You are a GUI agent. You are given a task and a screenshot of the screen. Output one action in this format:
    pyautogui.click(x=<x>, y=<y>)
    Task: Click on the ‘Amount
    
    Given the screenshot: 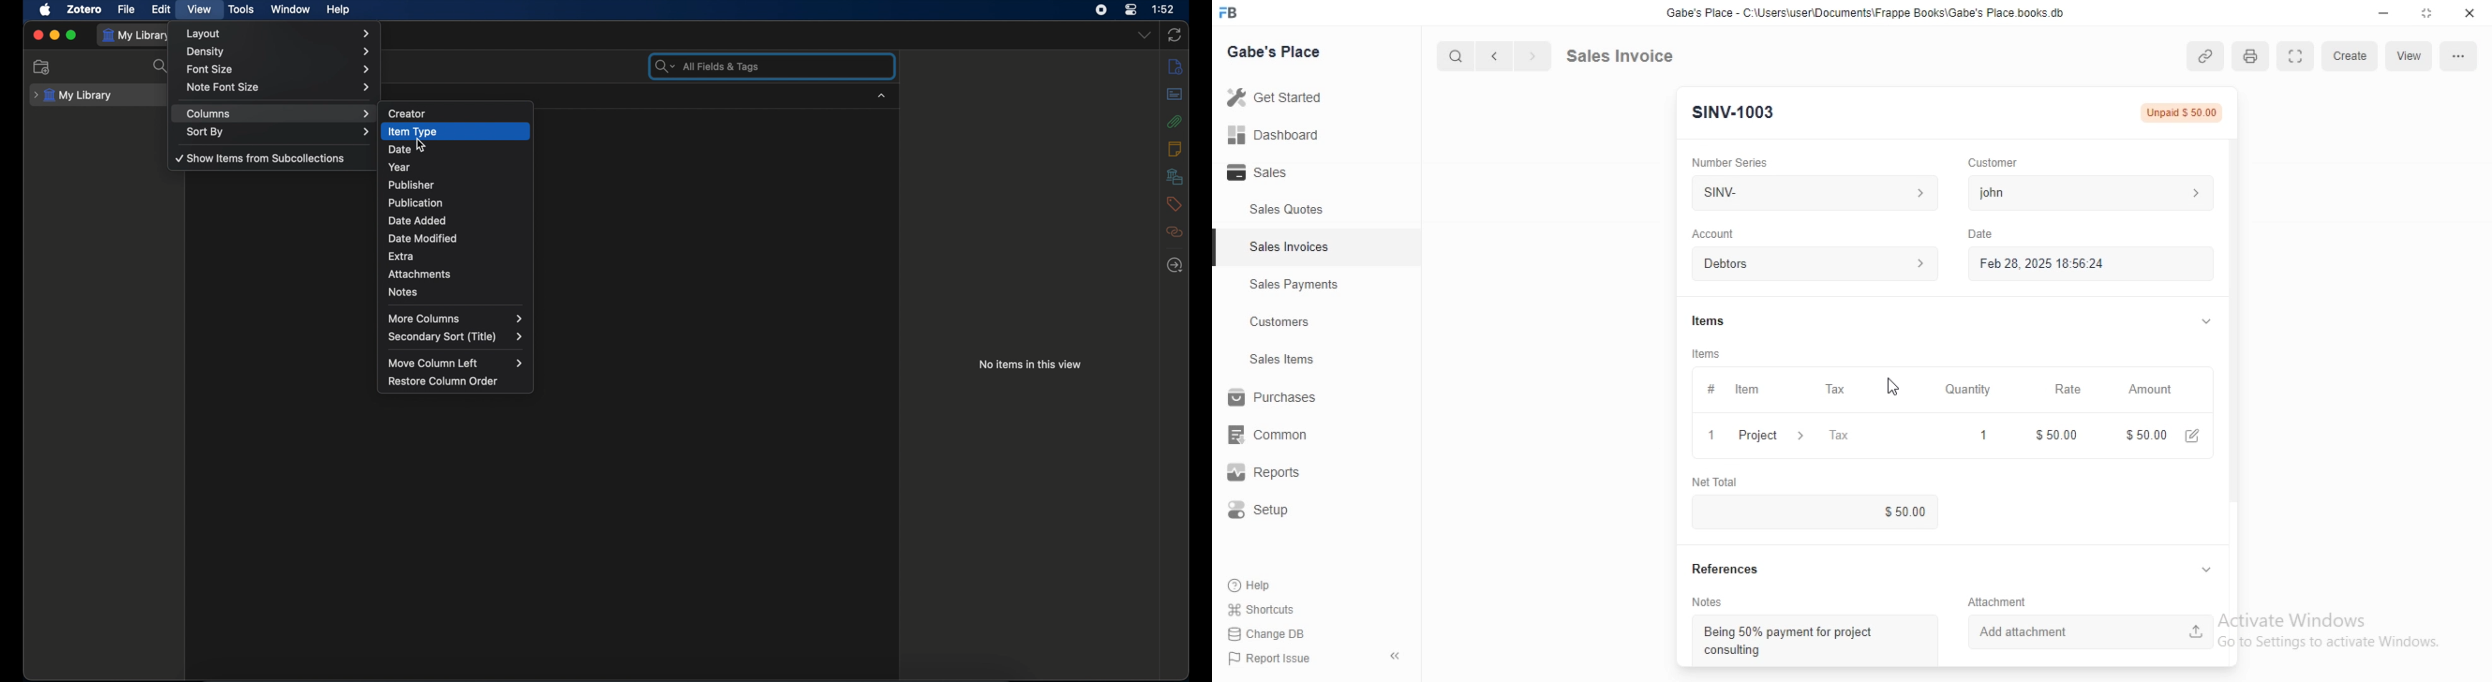 What is the action you would take?
    pyautogui.click(x=2152, y=390)
    